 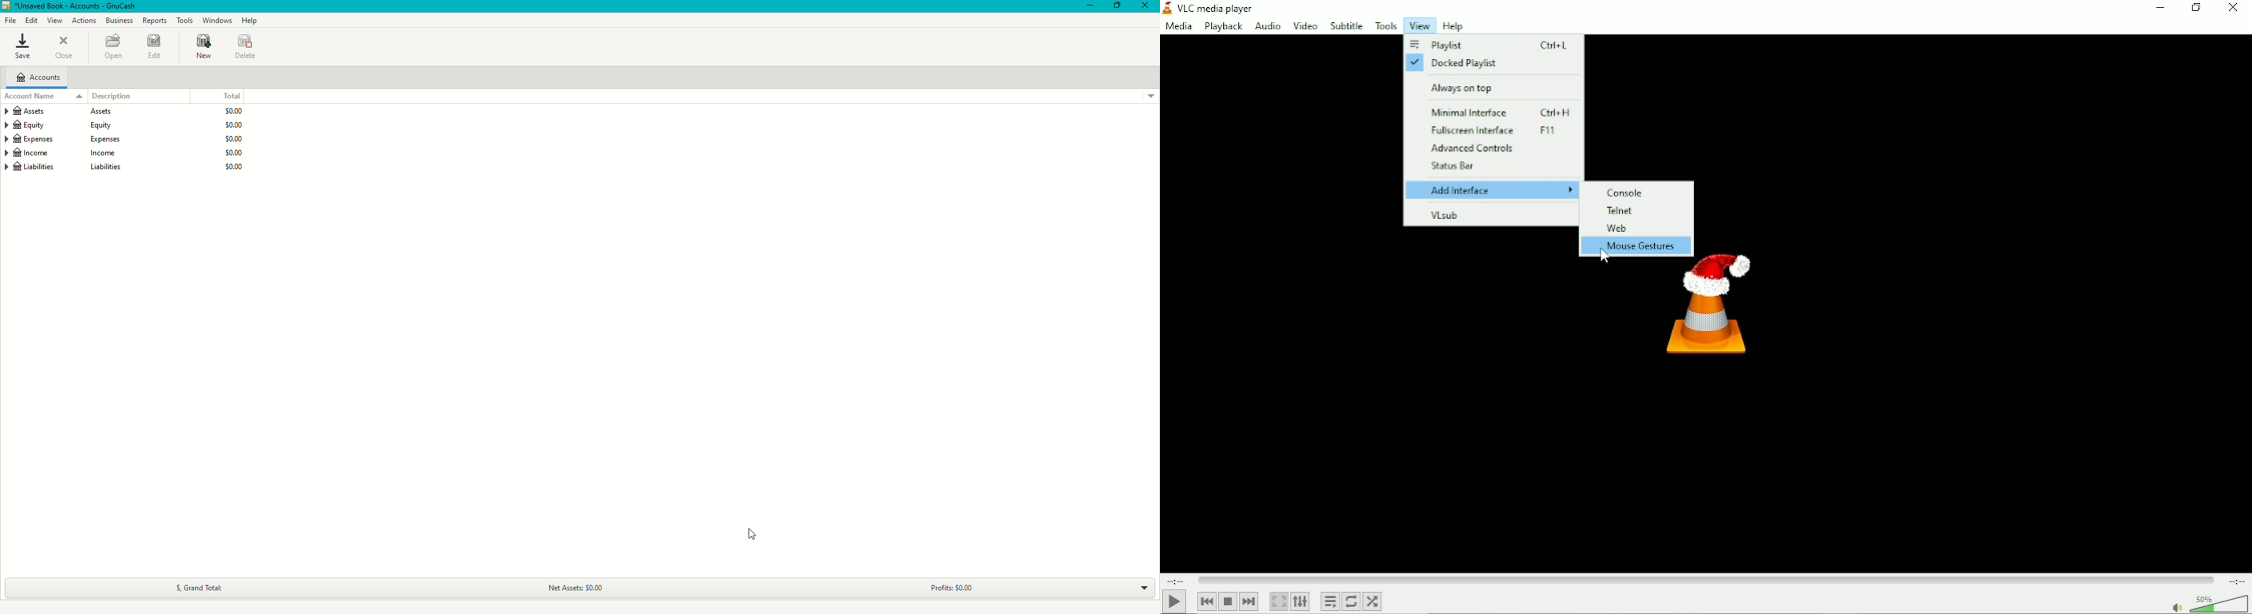 I want to click on Reports, so click(x=155, y=22).